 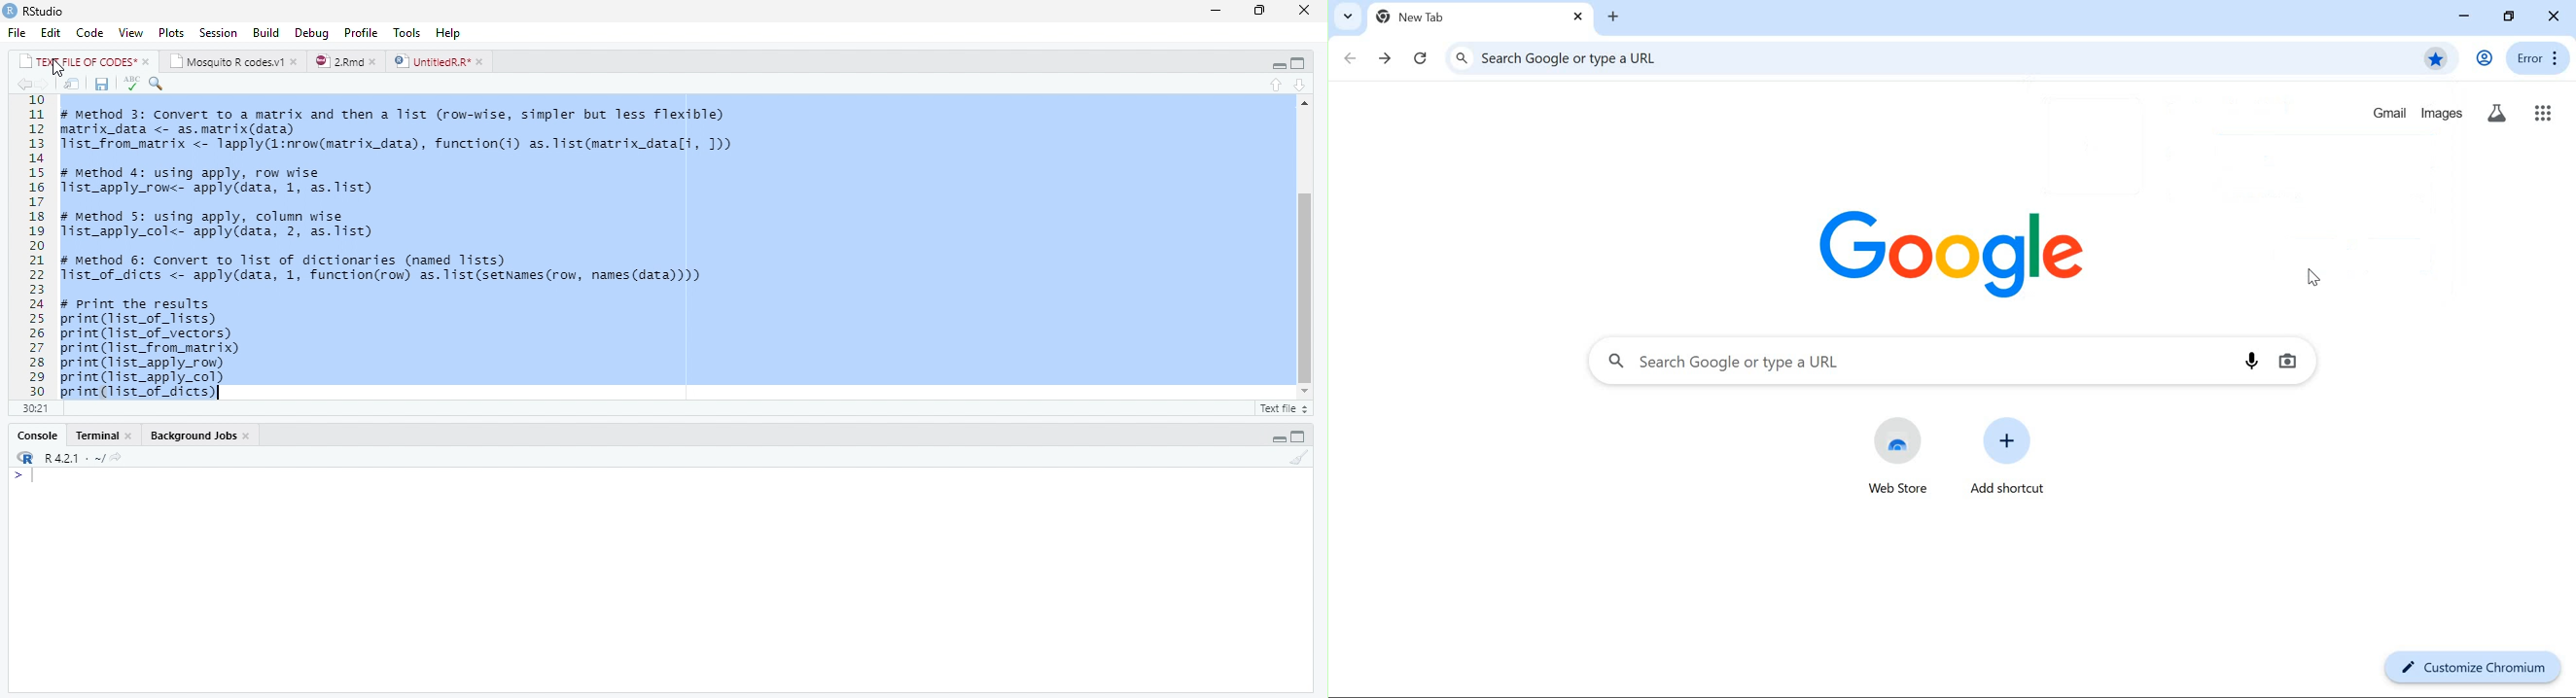 What do you see at coordinates (1302, 103) in the screenshot?
I see `Scroll Top` at bounding box center [1302, 103].